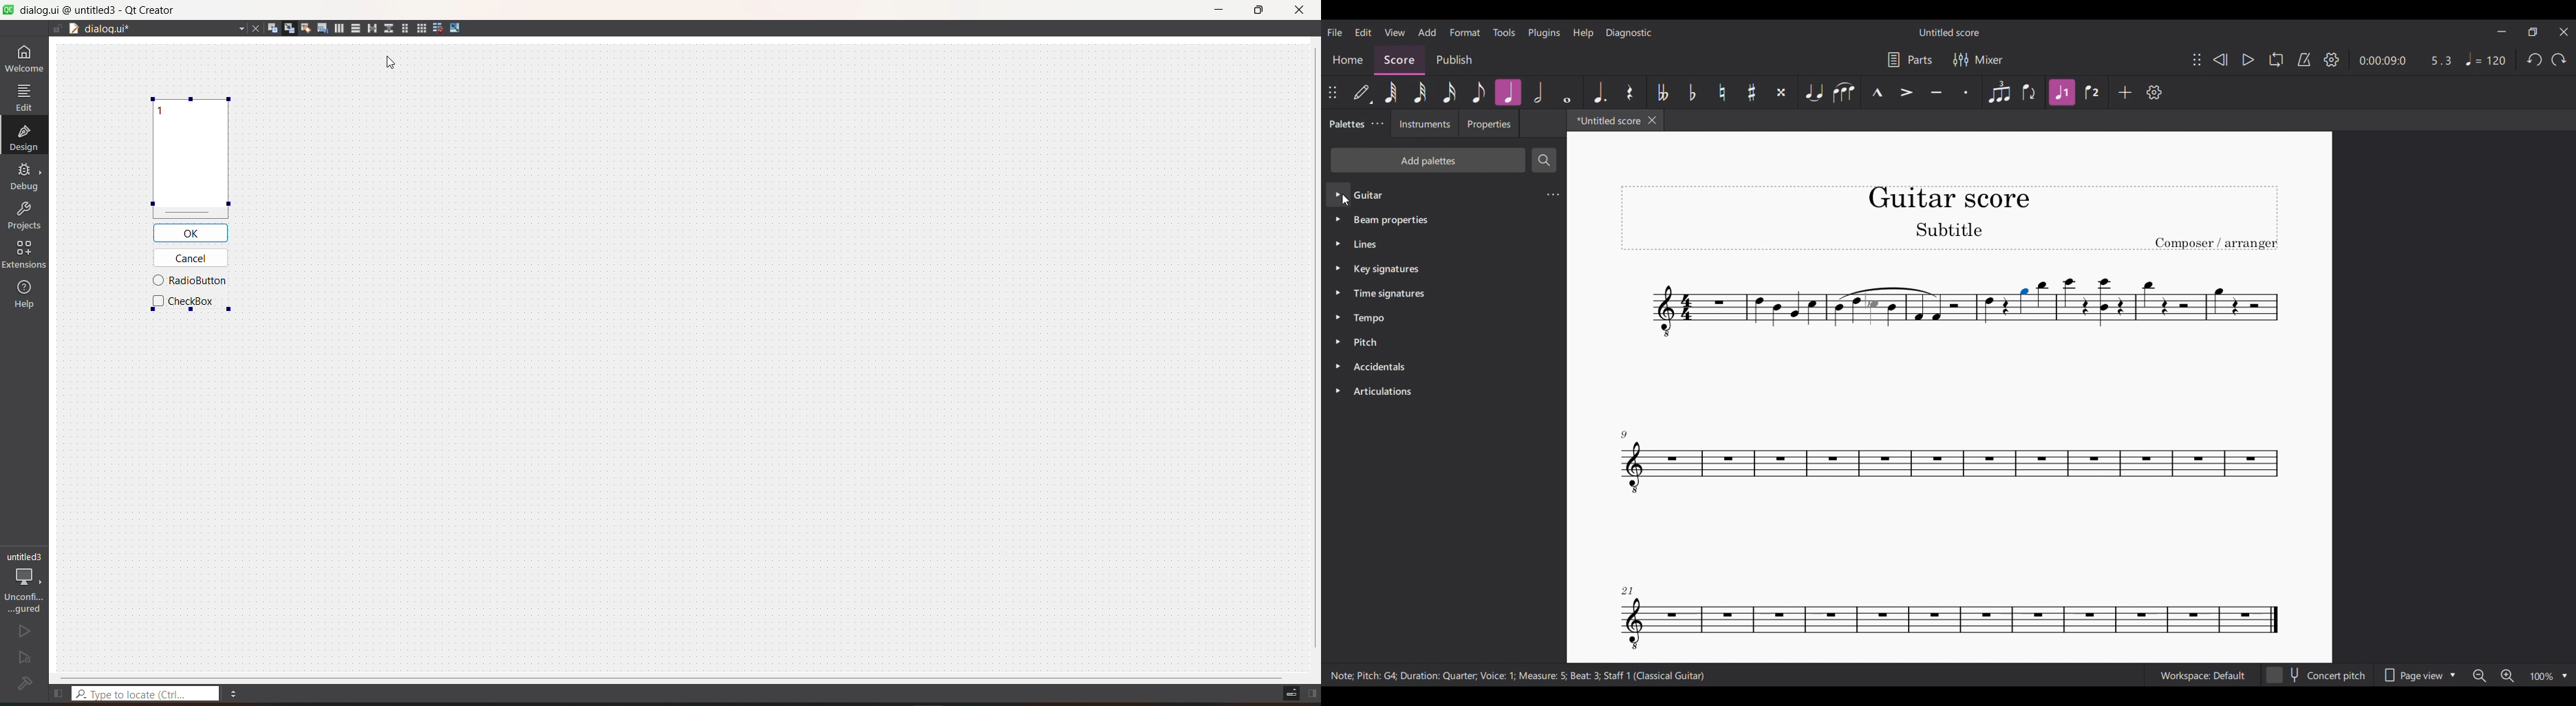 Image resolution: width=2576 pixels, height=728 pixels. What do you see at coordinates (2507, 676) in the screenshot?
I see `Zoom in` at bounding box center [2507, 676].